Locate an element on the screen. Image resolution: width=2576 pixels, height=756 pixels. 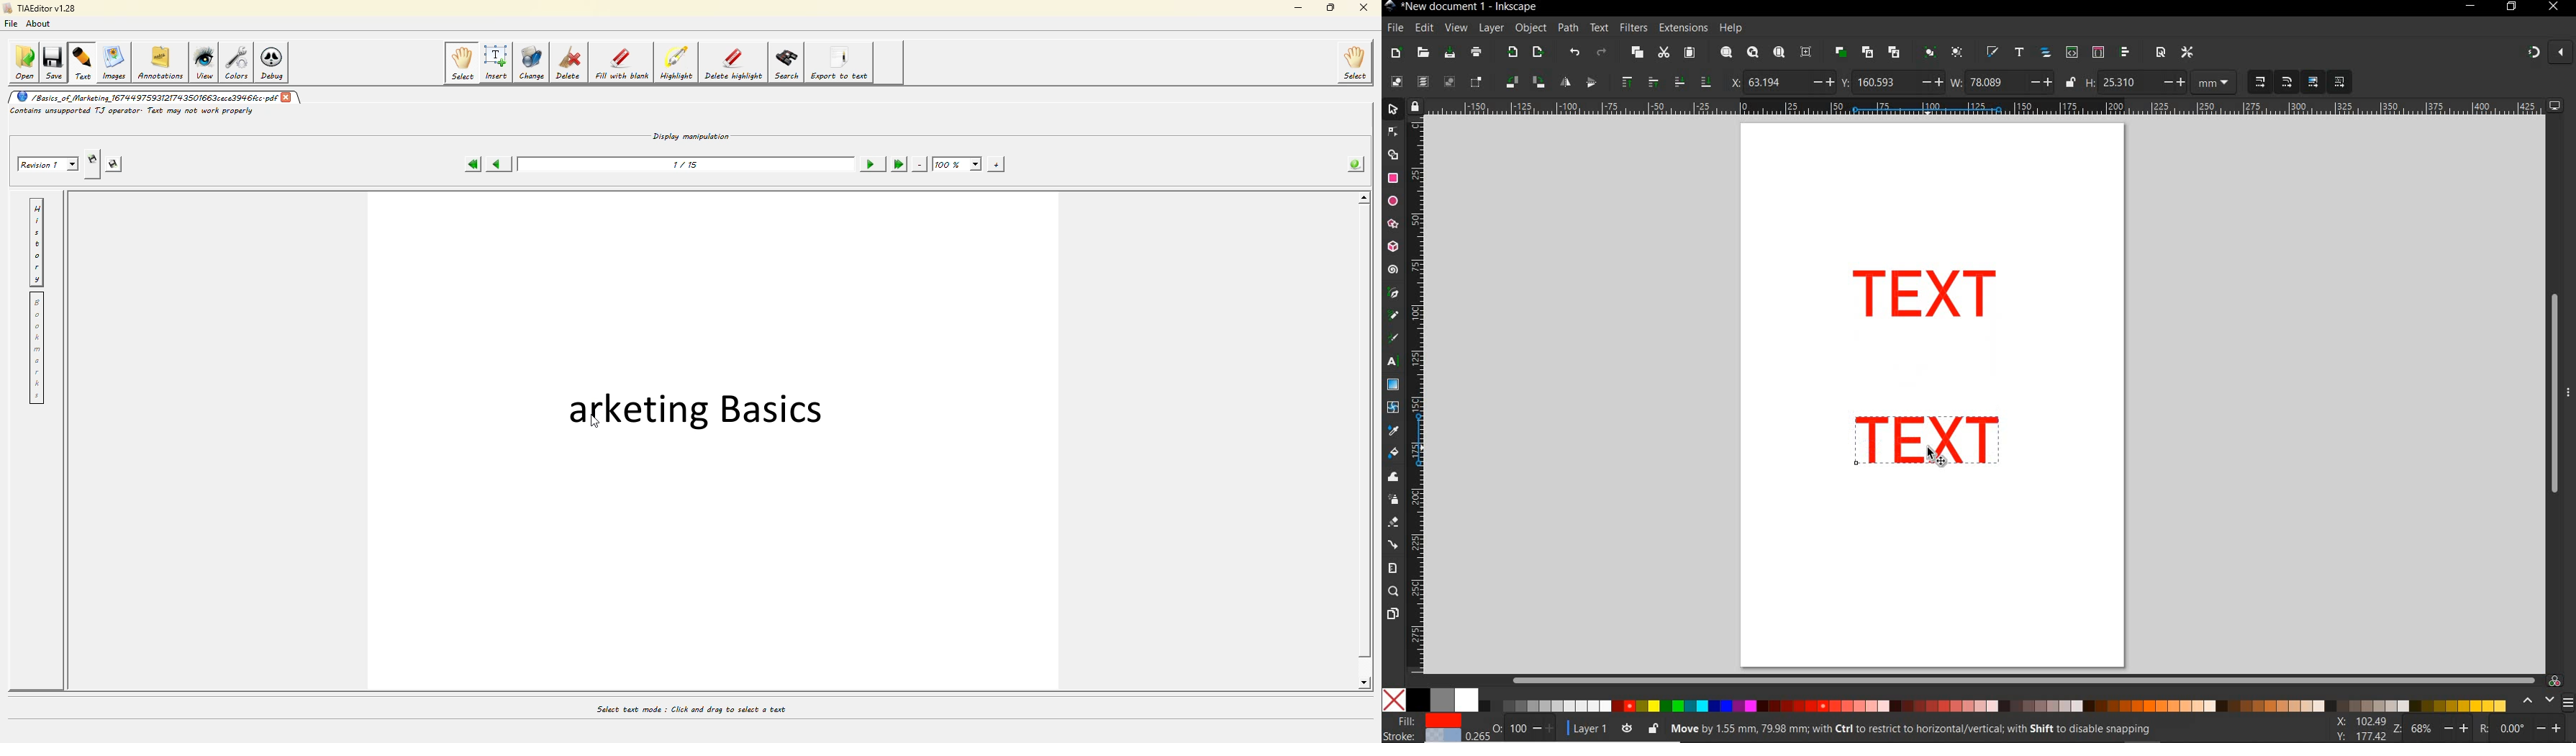
deselect is located at coordinates (1448, 83).